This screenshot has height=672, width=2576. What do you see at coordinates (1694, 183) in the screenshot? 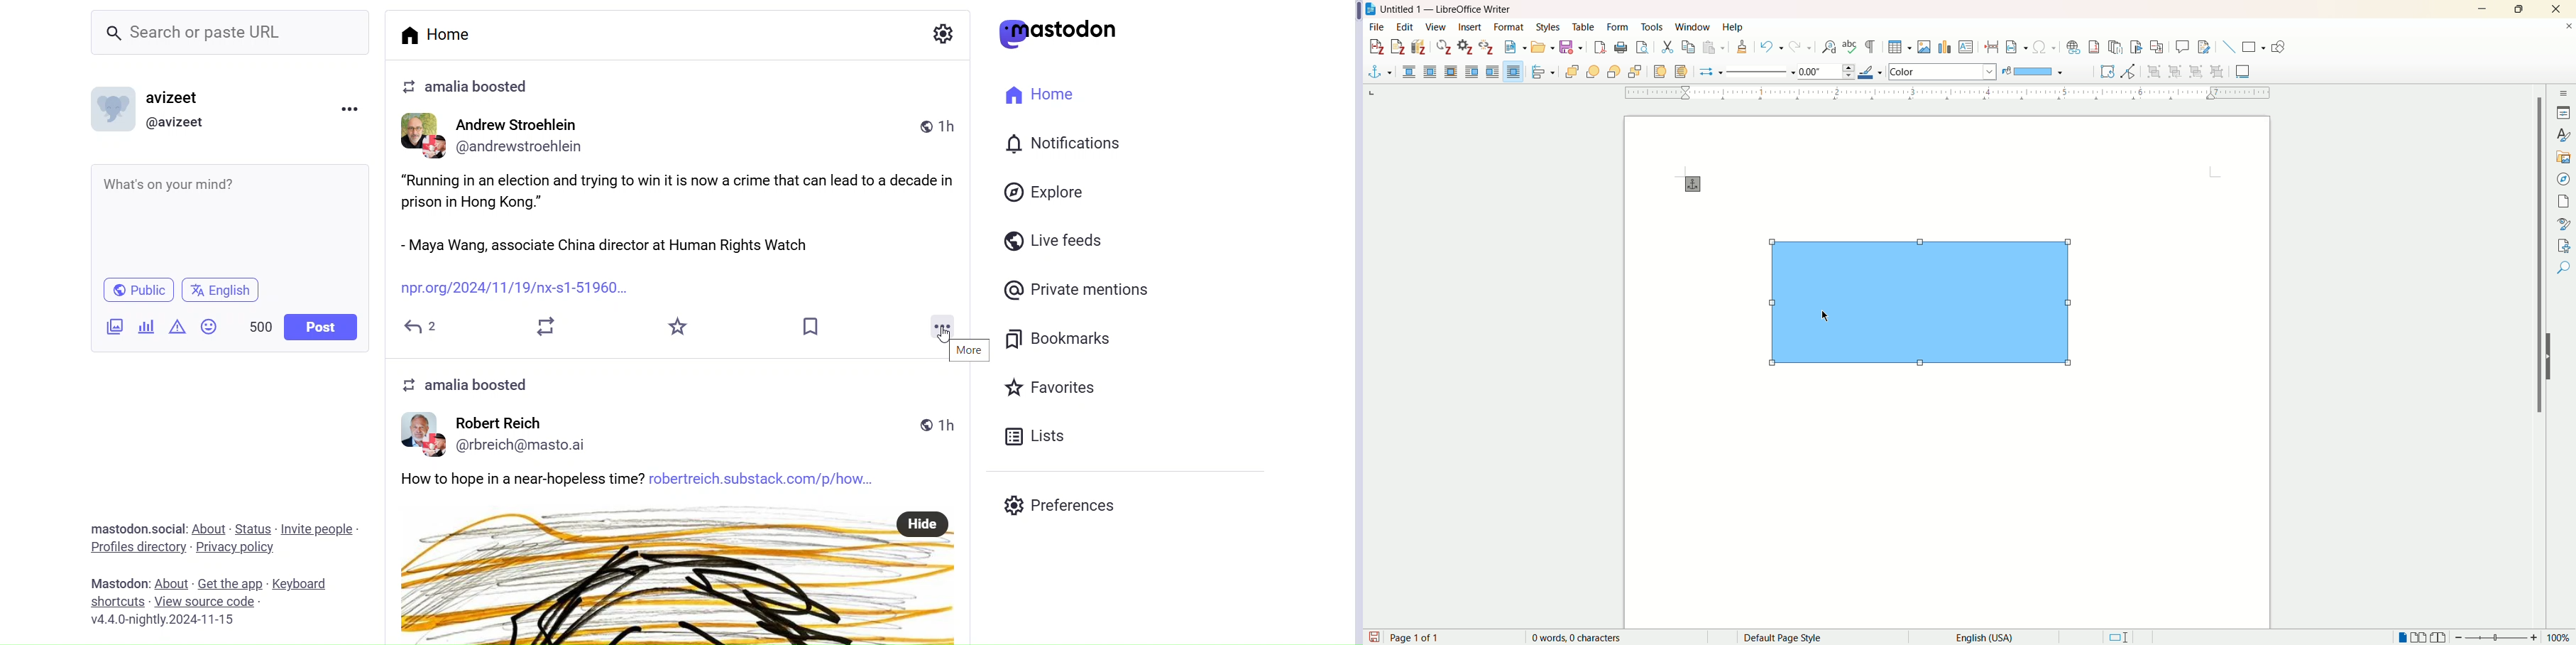
I see `anchor` at bounding box center [1694, 183].